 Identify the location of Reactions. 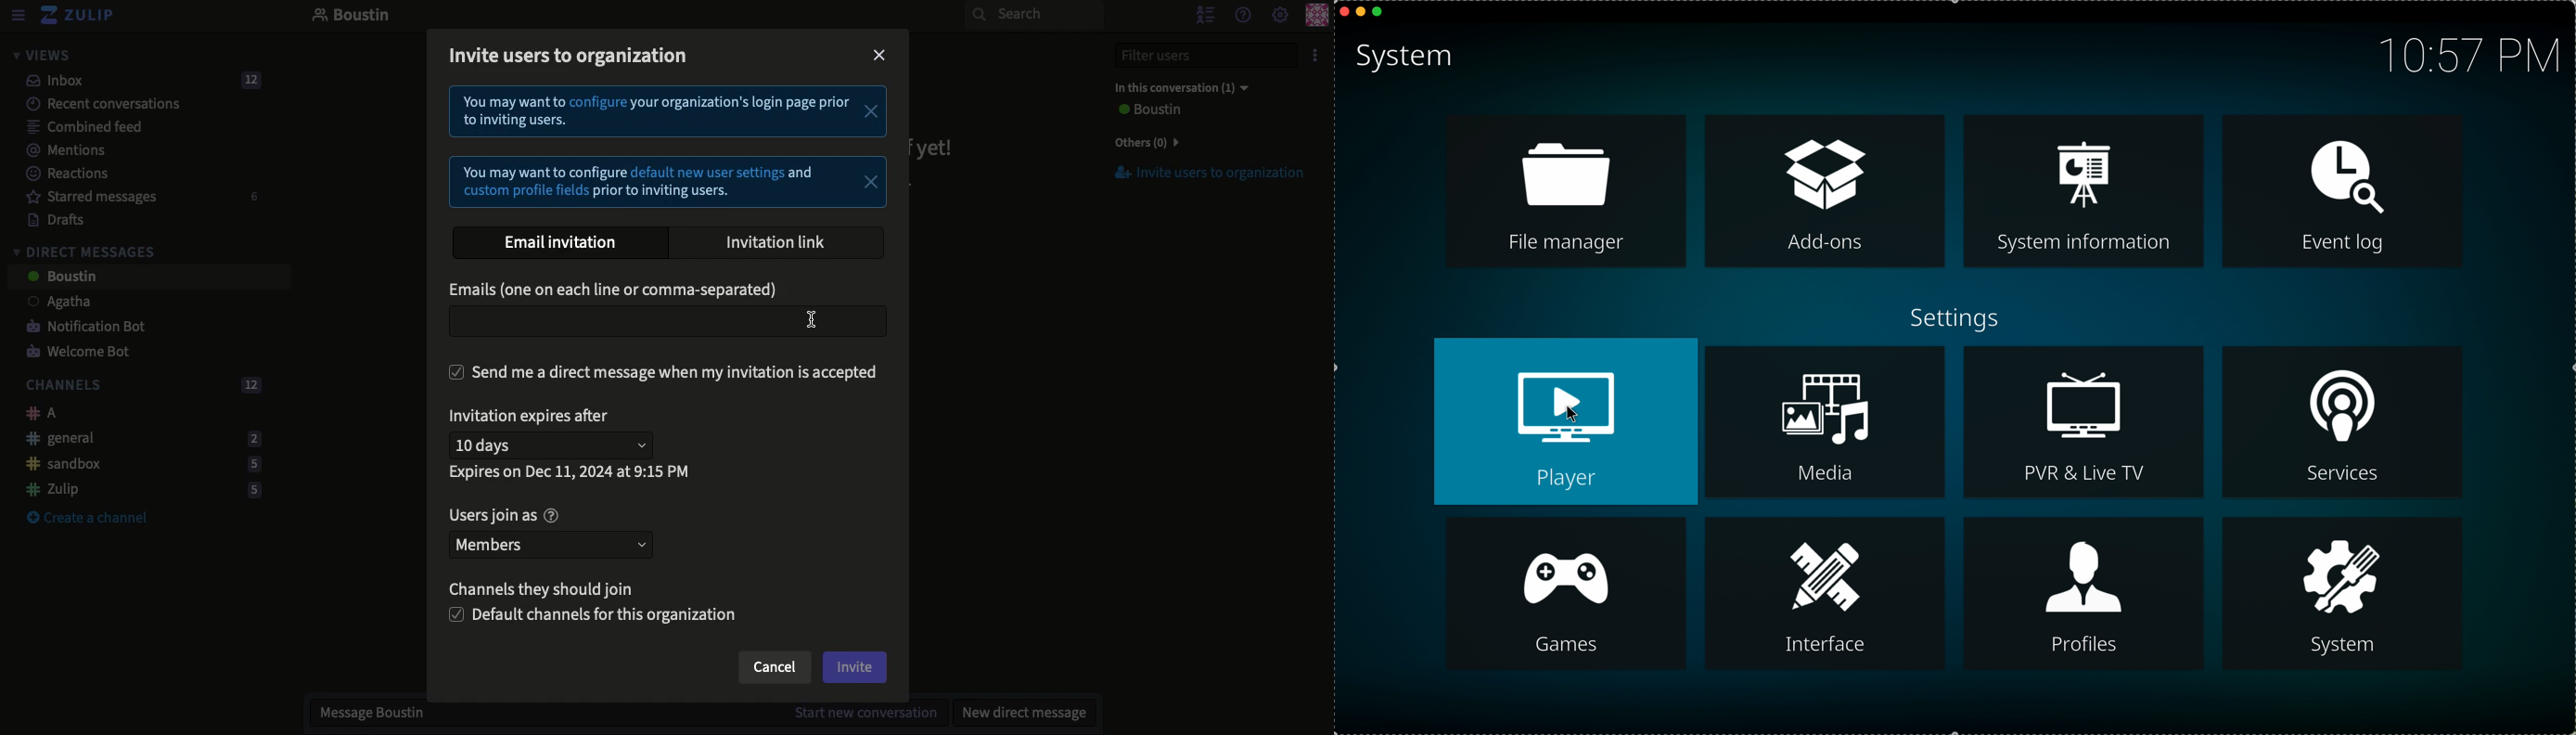
(64, 175).